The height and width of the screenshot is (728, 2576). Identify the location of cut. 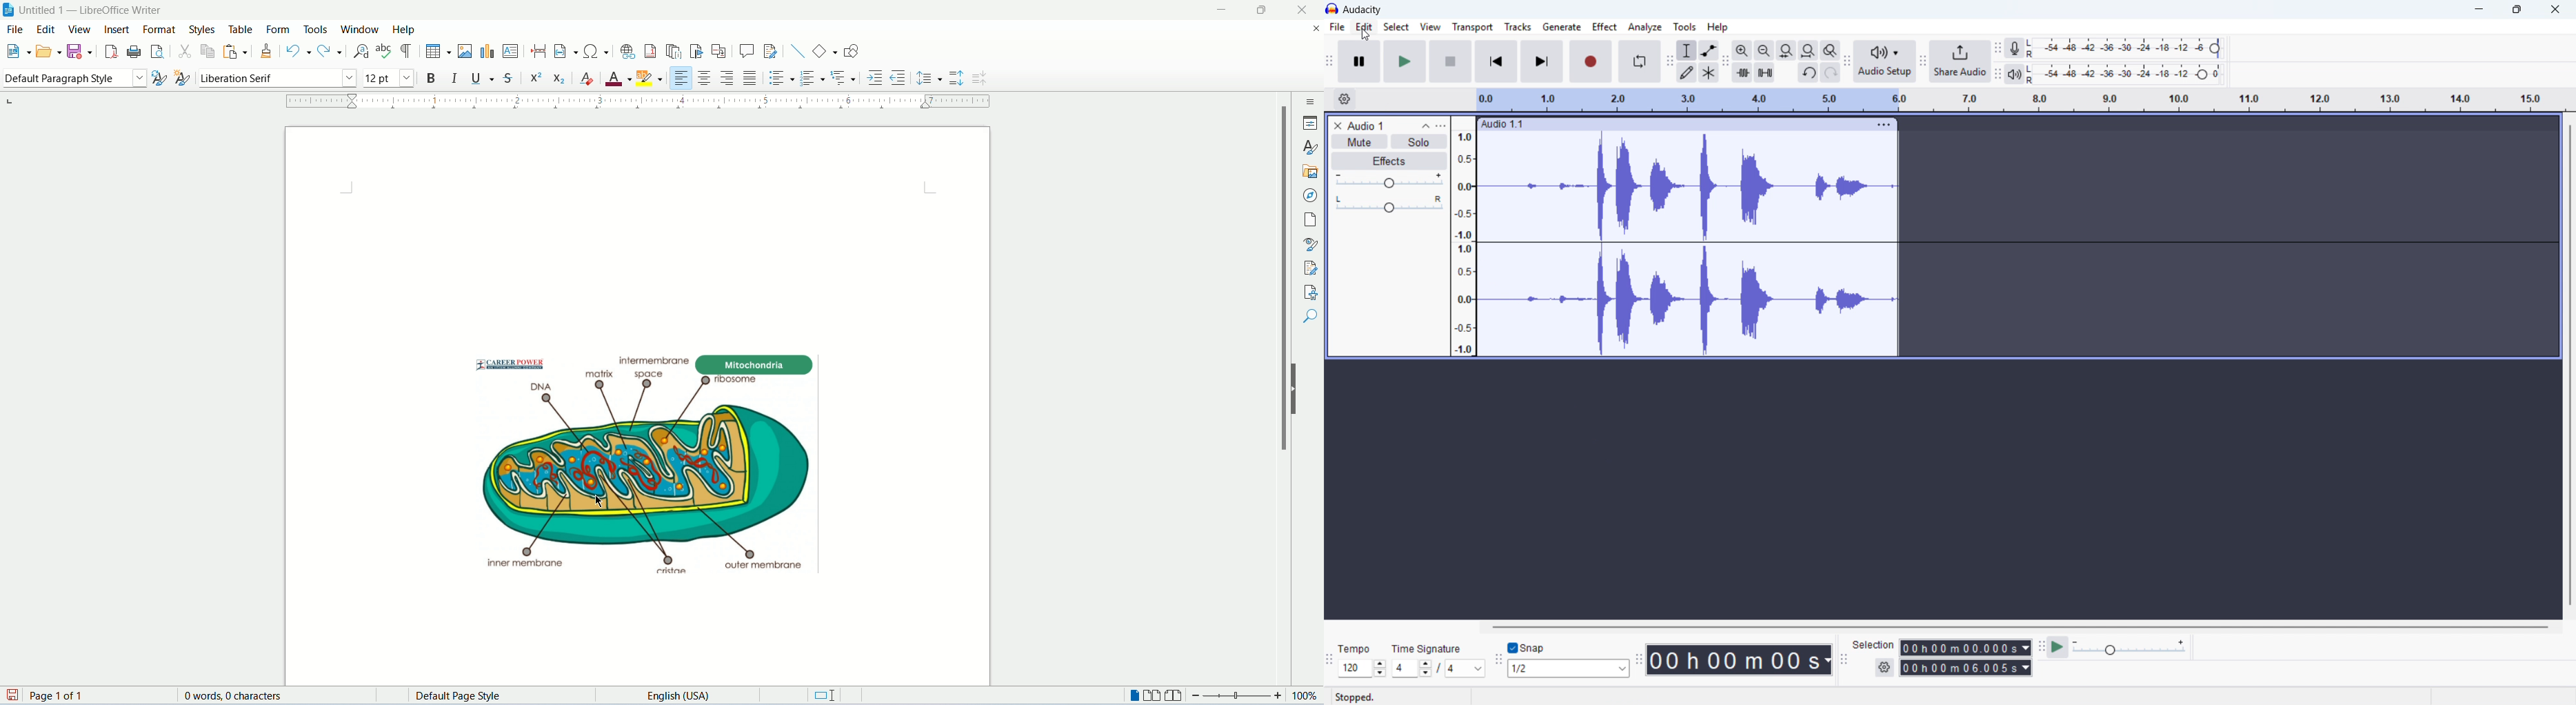
(185, 52).